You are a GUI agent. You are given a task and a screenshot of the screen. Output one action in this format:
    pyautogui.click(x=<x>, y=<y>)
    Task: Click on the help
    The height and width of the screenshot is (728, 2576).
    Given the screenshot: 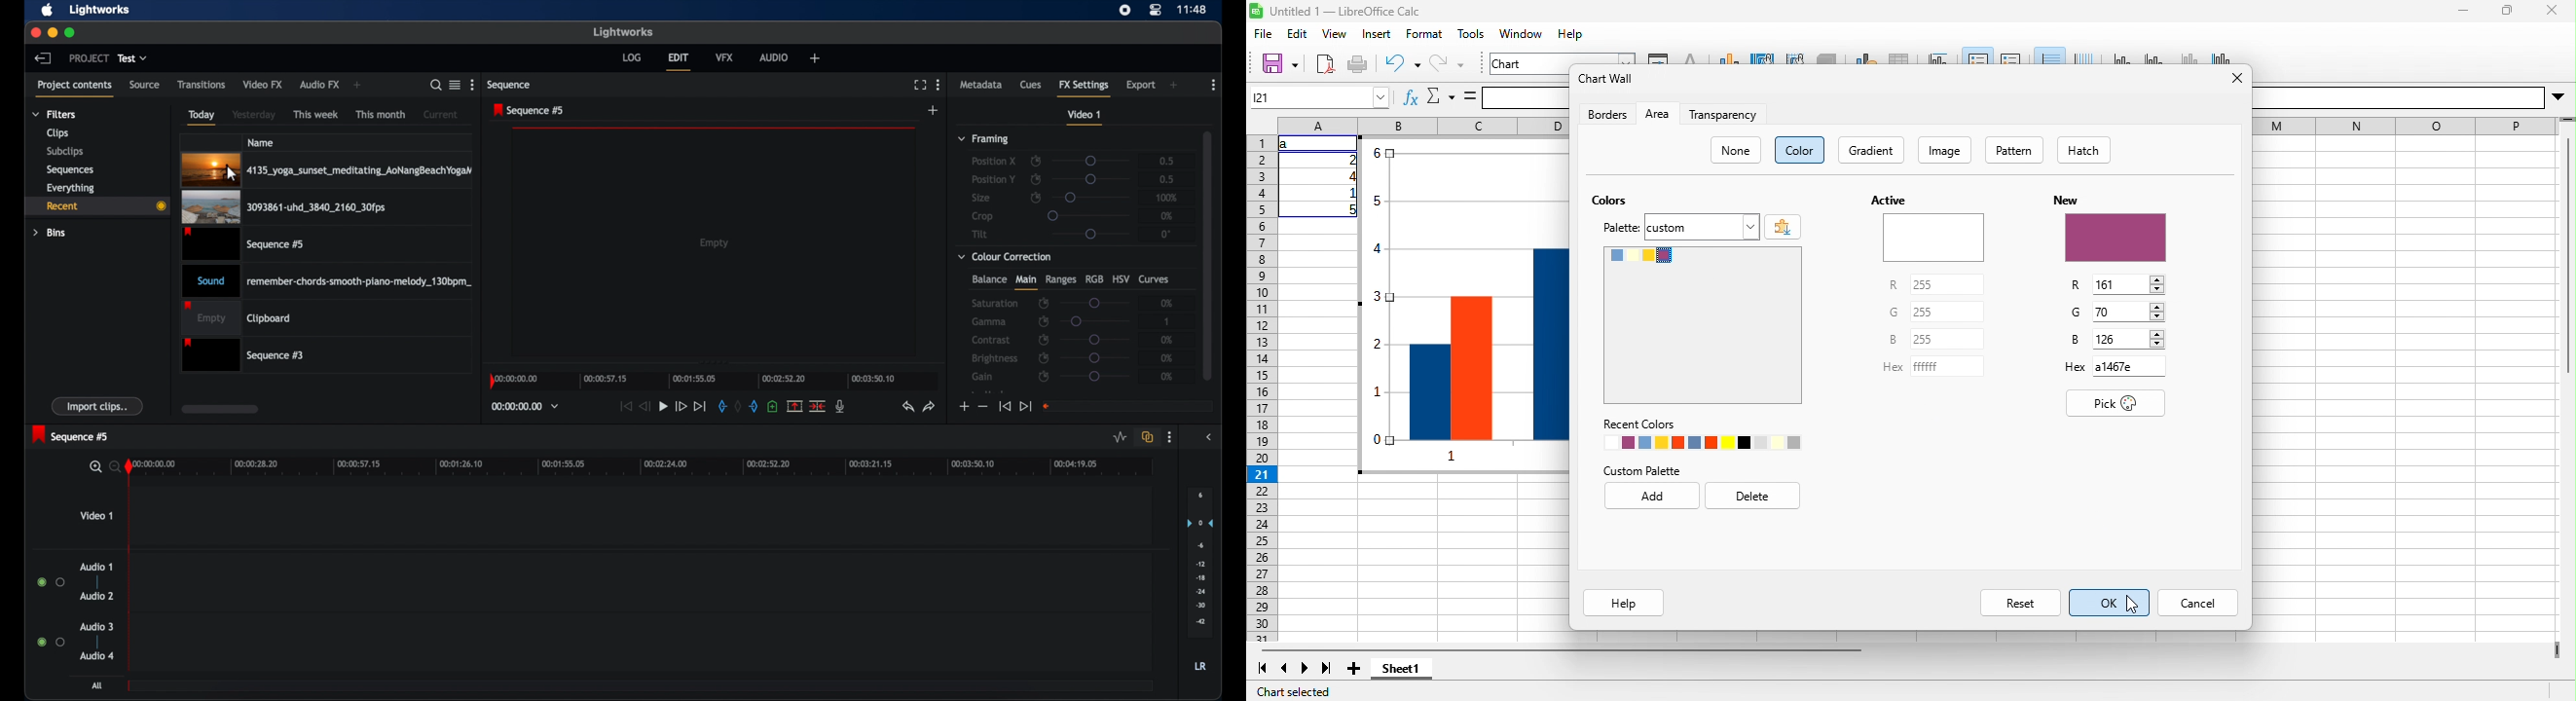 What is the action you would take?
    pyautogui.click(x=1570, y=33)
    